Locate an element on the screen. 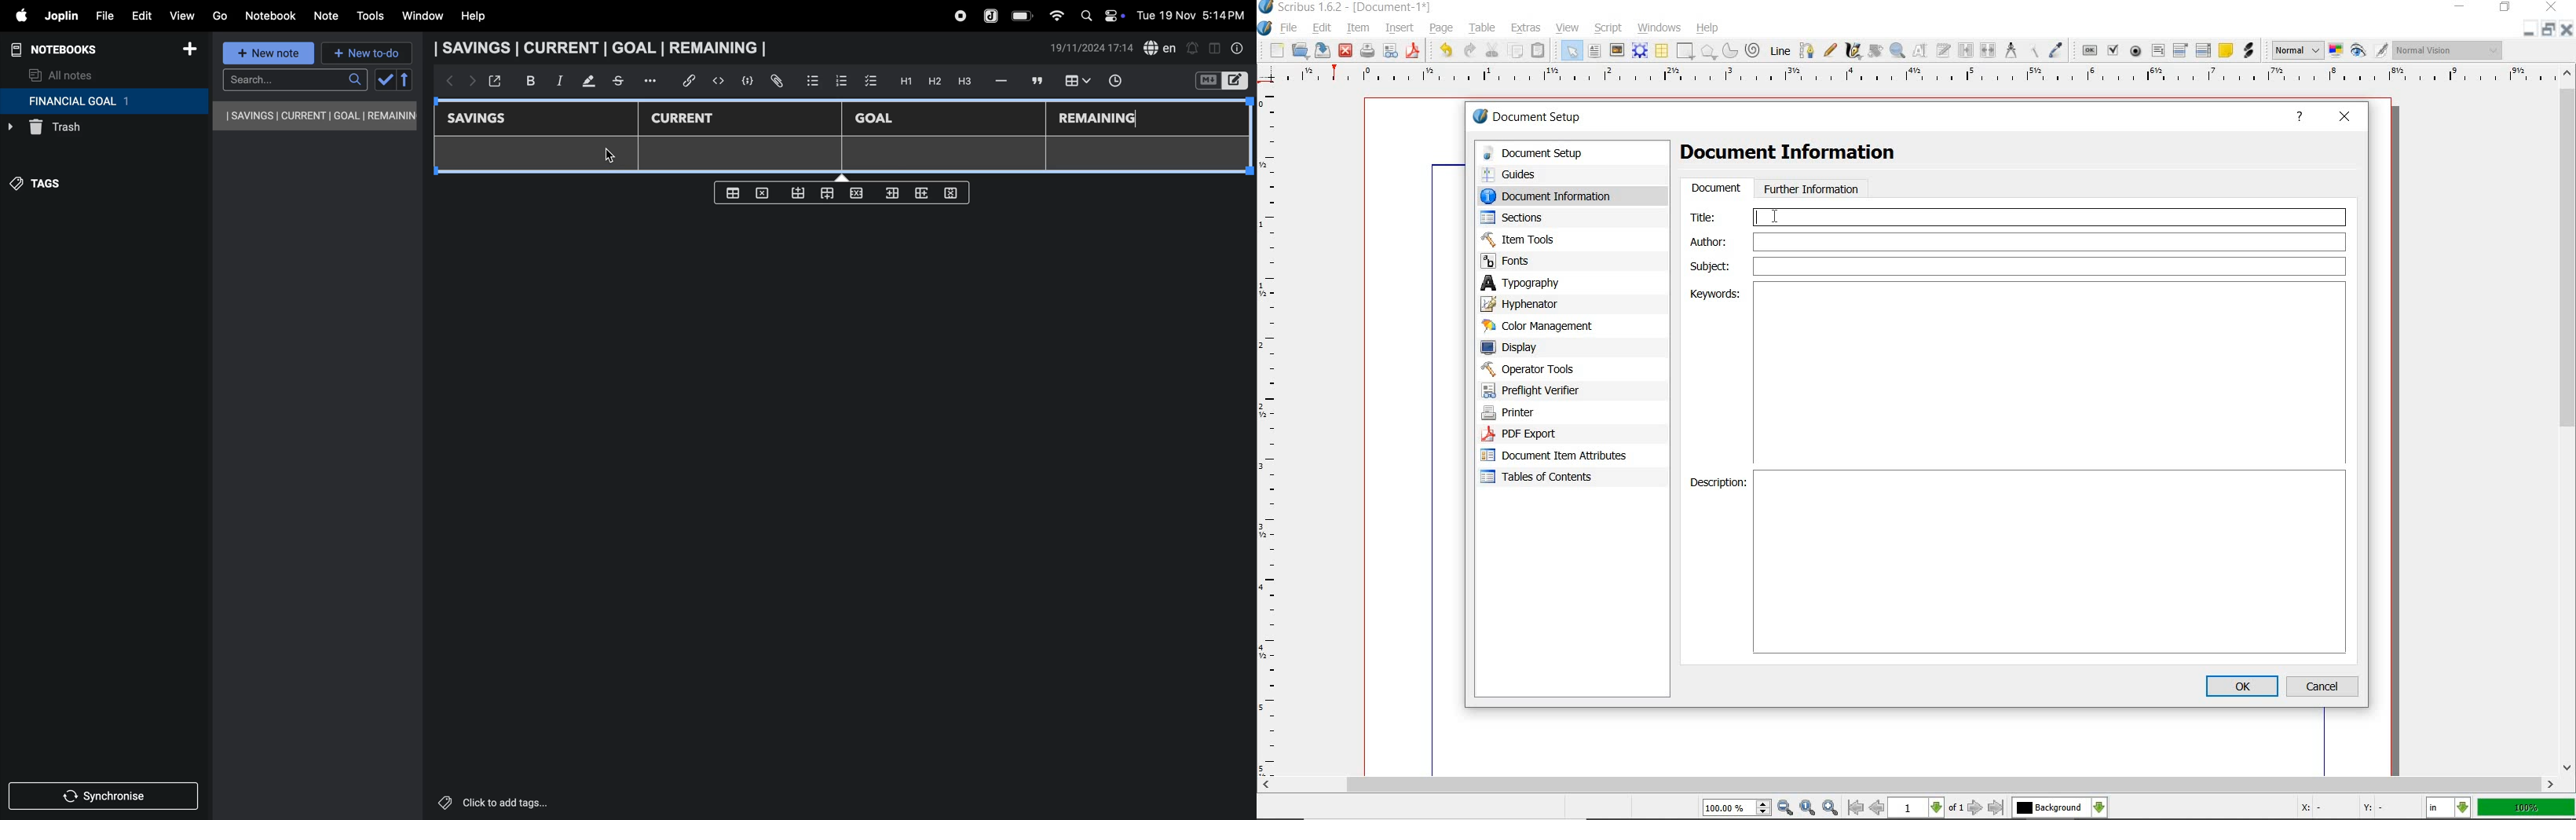 The width and height of the screenshot is (2576, 840). pdf combo box is located at coordinates (2181, 51).